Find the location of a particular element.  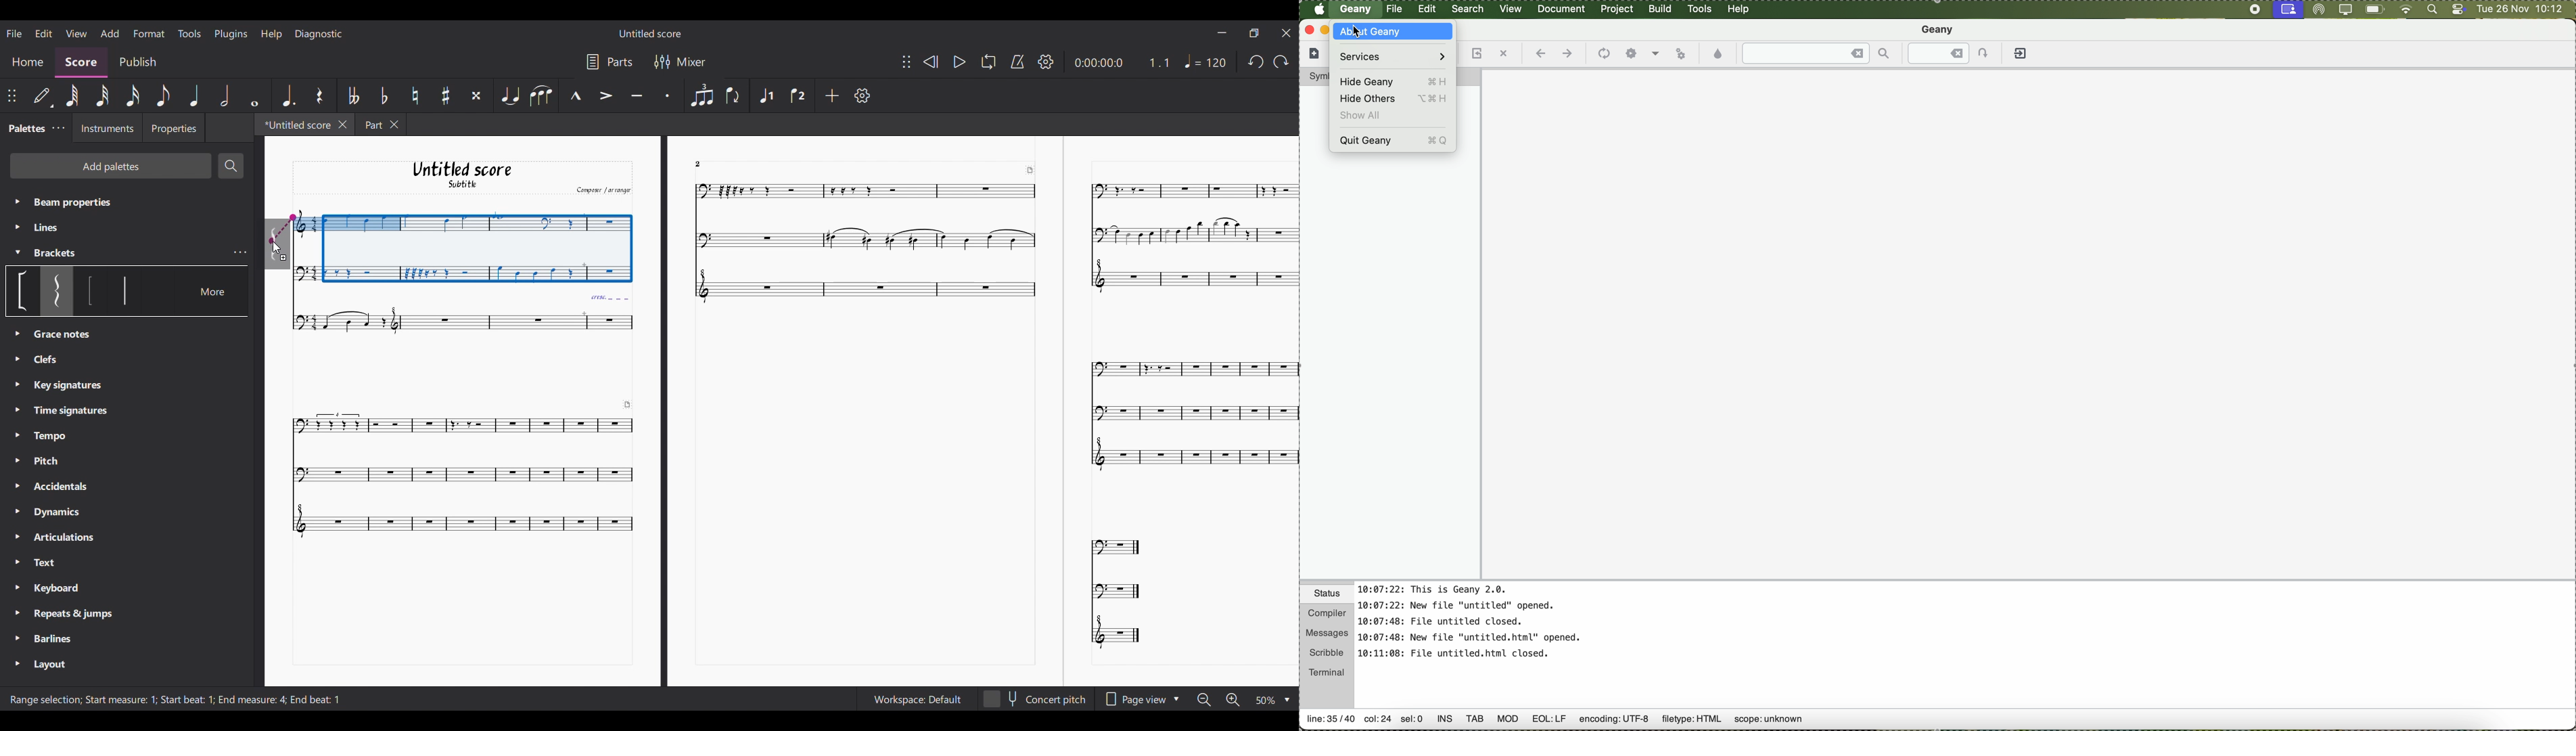

Publish is located at coordinates (137, 62).